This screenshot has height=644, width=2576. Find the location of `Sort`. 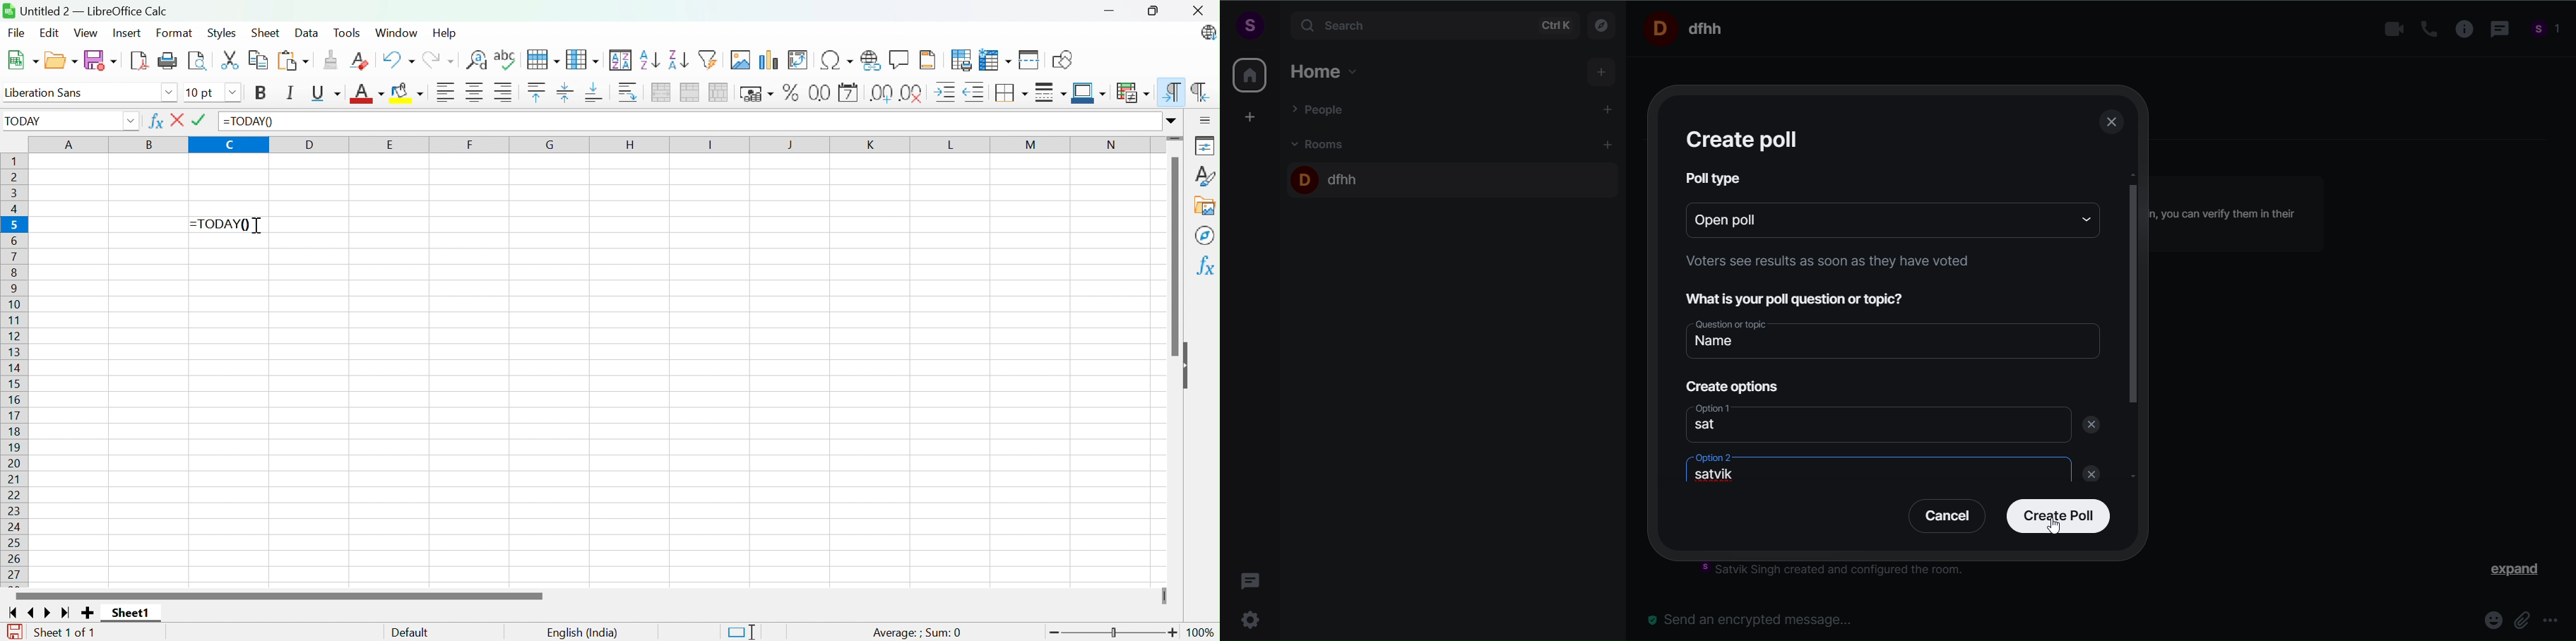

Sort is located at coordinates (622, 60).